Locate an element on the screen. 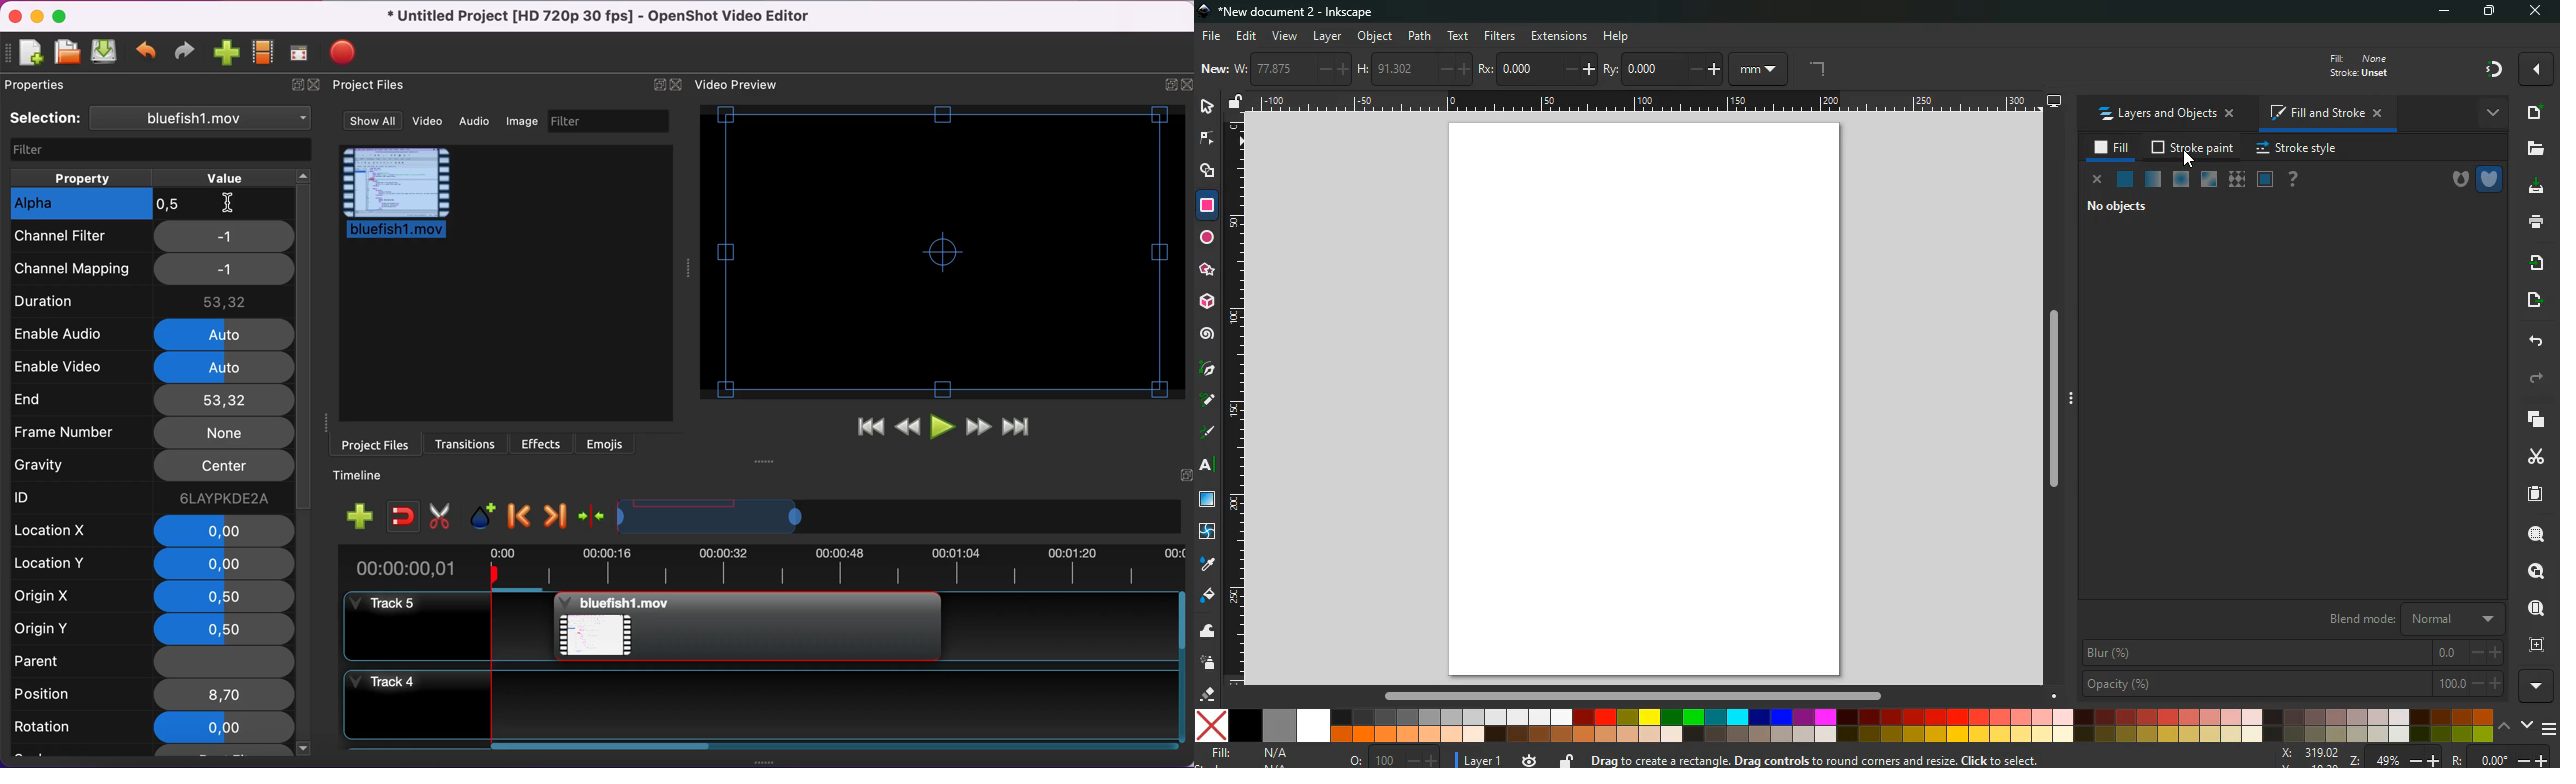 Image resolution: width=2576 pixels, height=784 pixels. center the timeline is located at coordinates (593, 517).